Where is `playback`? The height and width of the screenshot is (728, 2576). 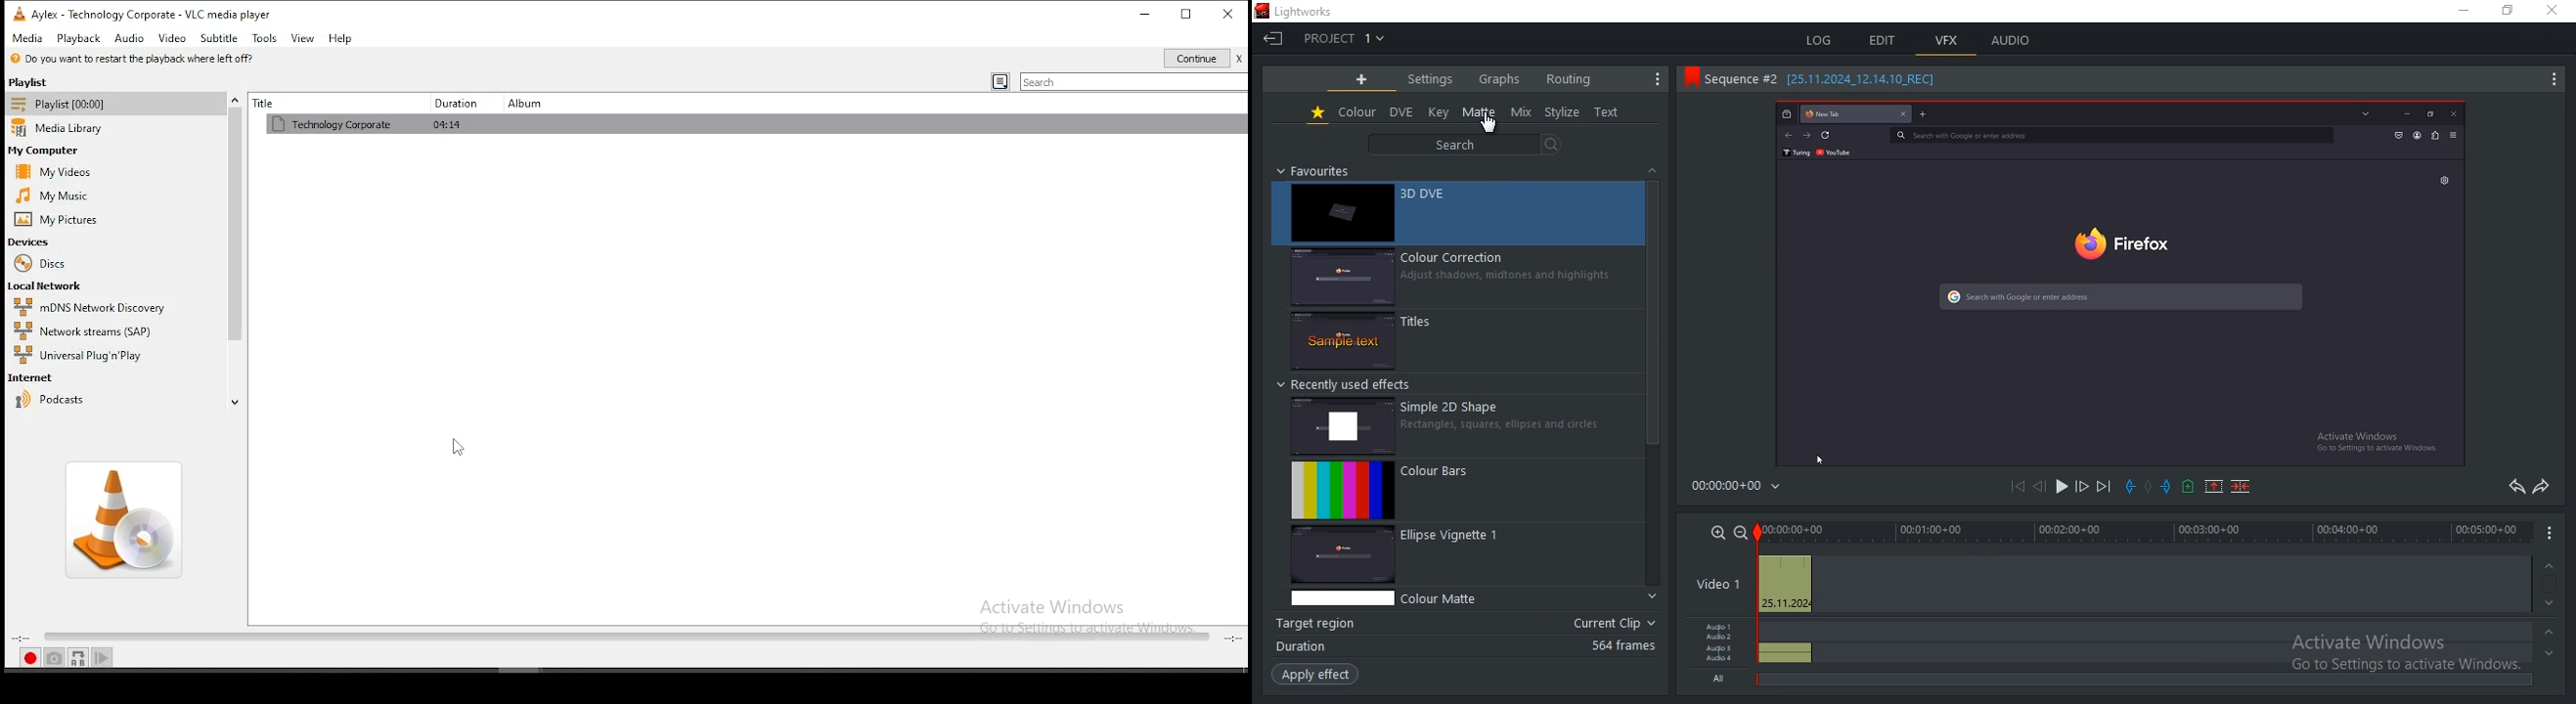 playback is located at coordinates (79, 39).